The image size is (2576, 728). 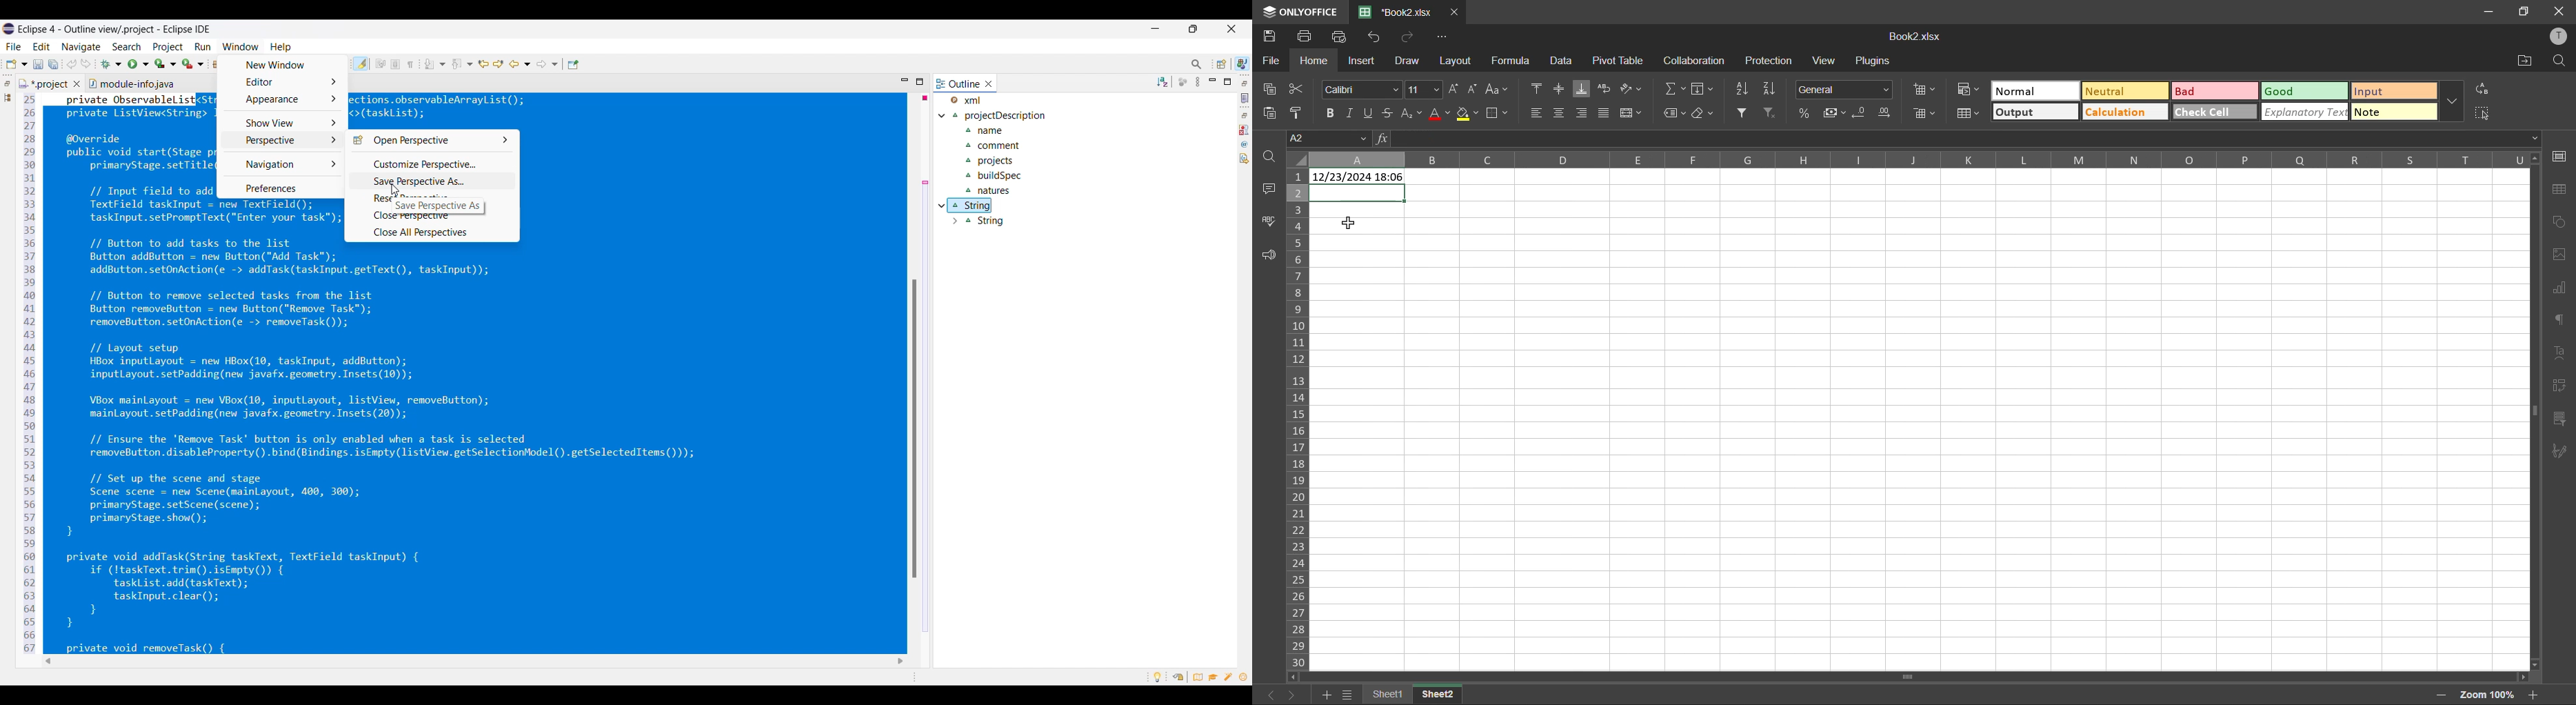 I want to click on orientation, so click(x=1628, y=88).